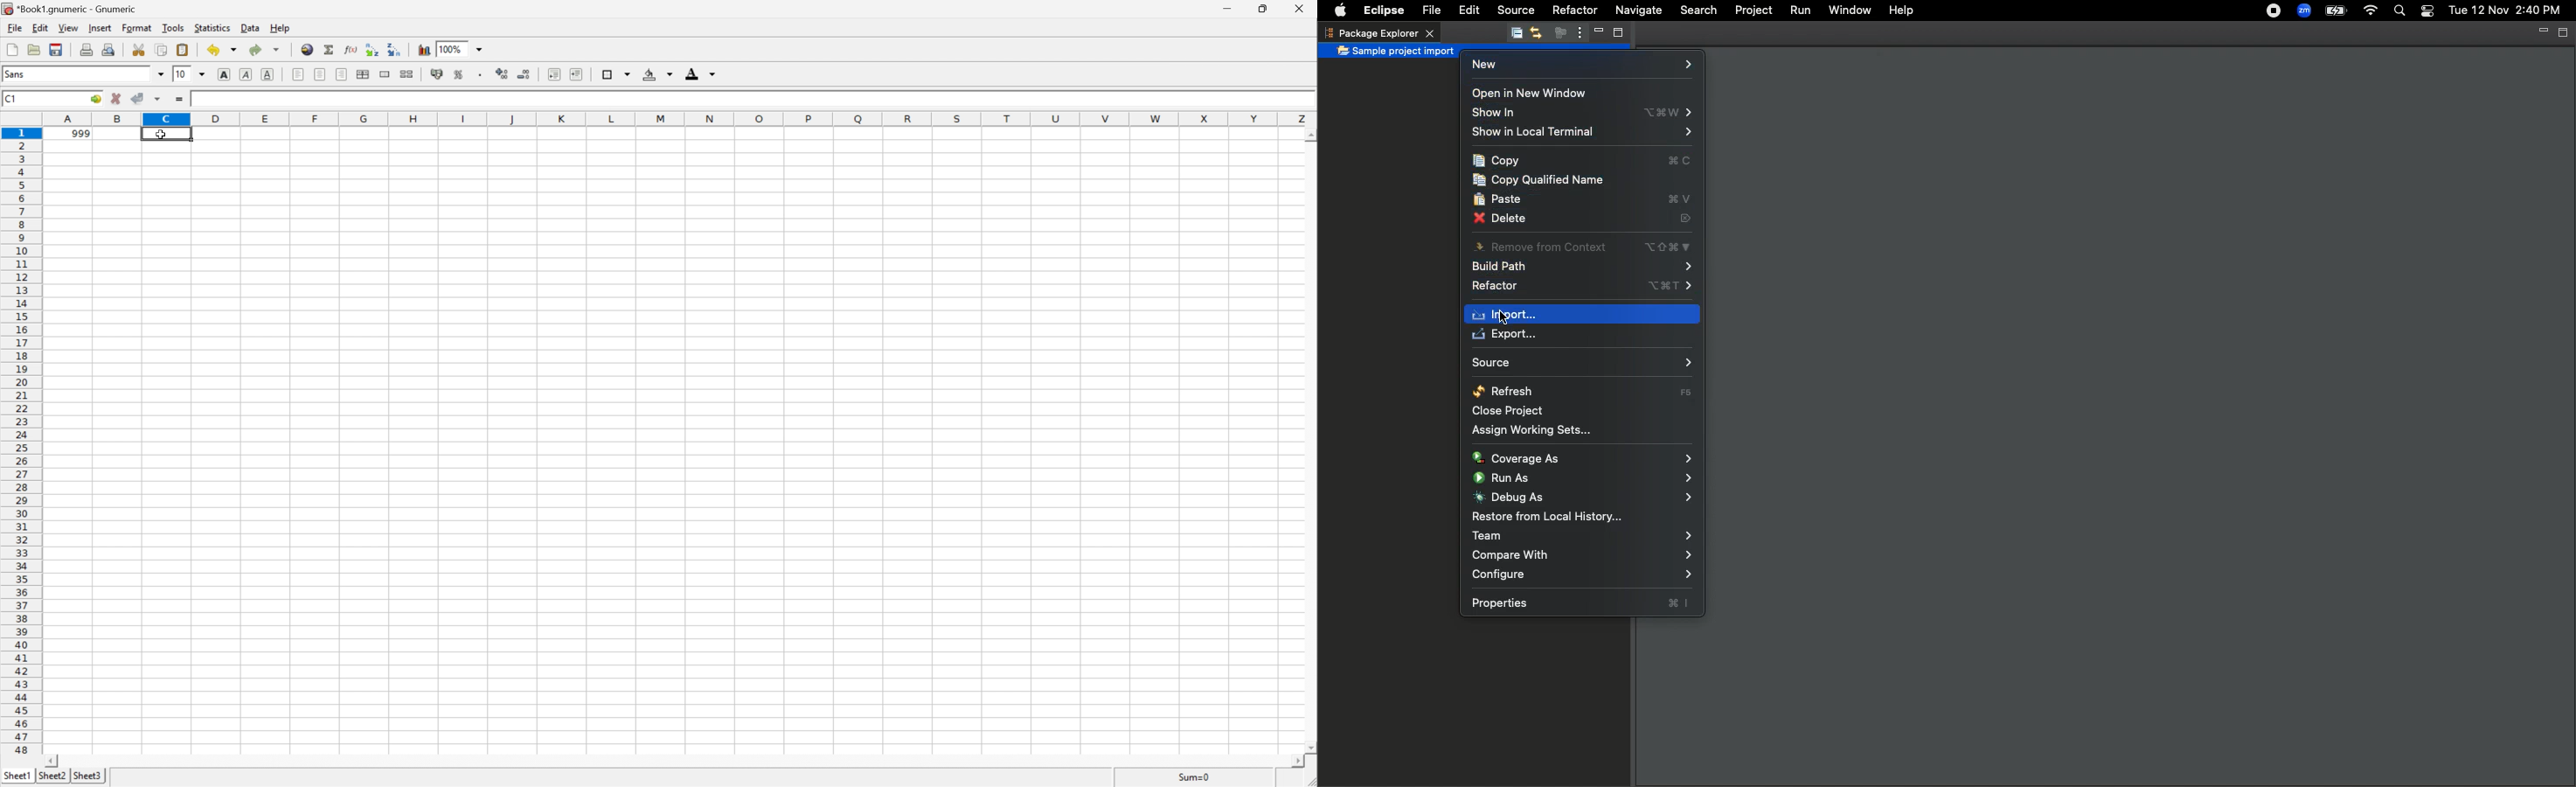 This screenshot has height=812, width=2576. Describe the element at coordinates (111, 50) in the screenshot. I see `print preview` at that location.